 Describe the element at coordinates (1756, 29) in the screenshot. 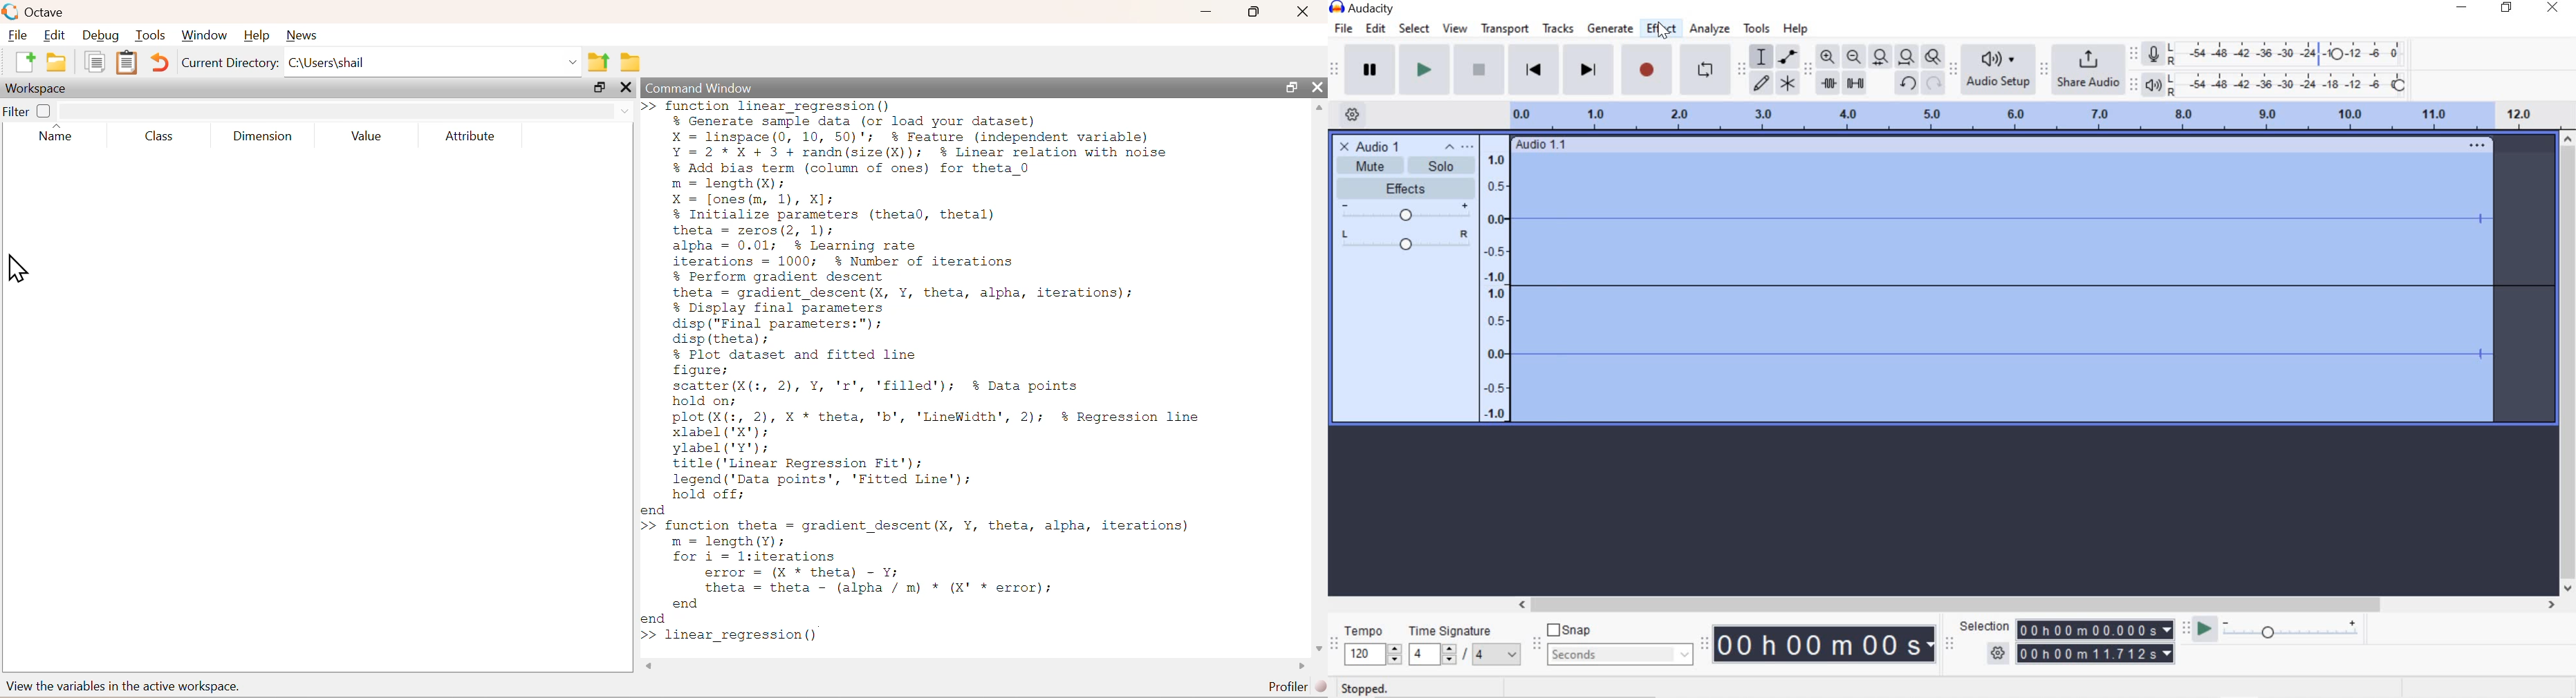

I see `tools` at that location.